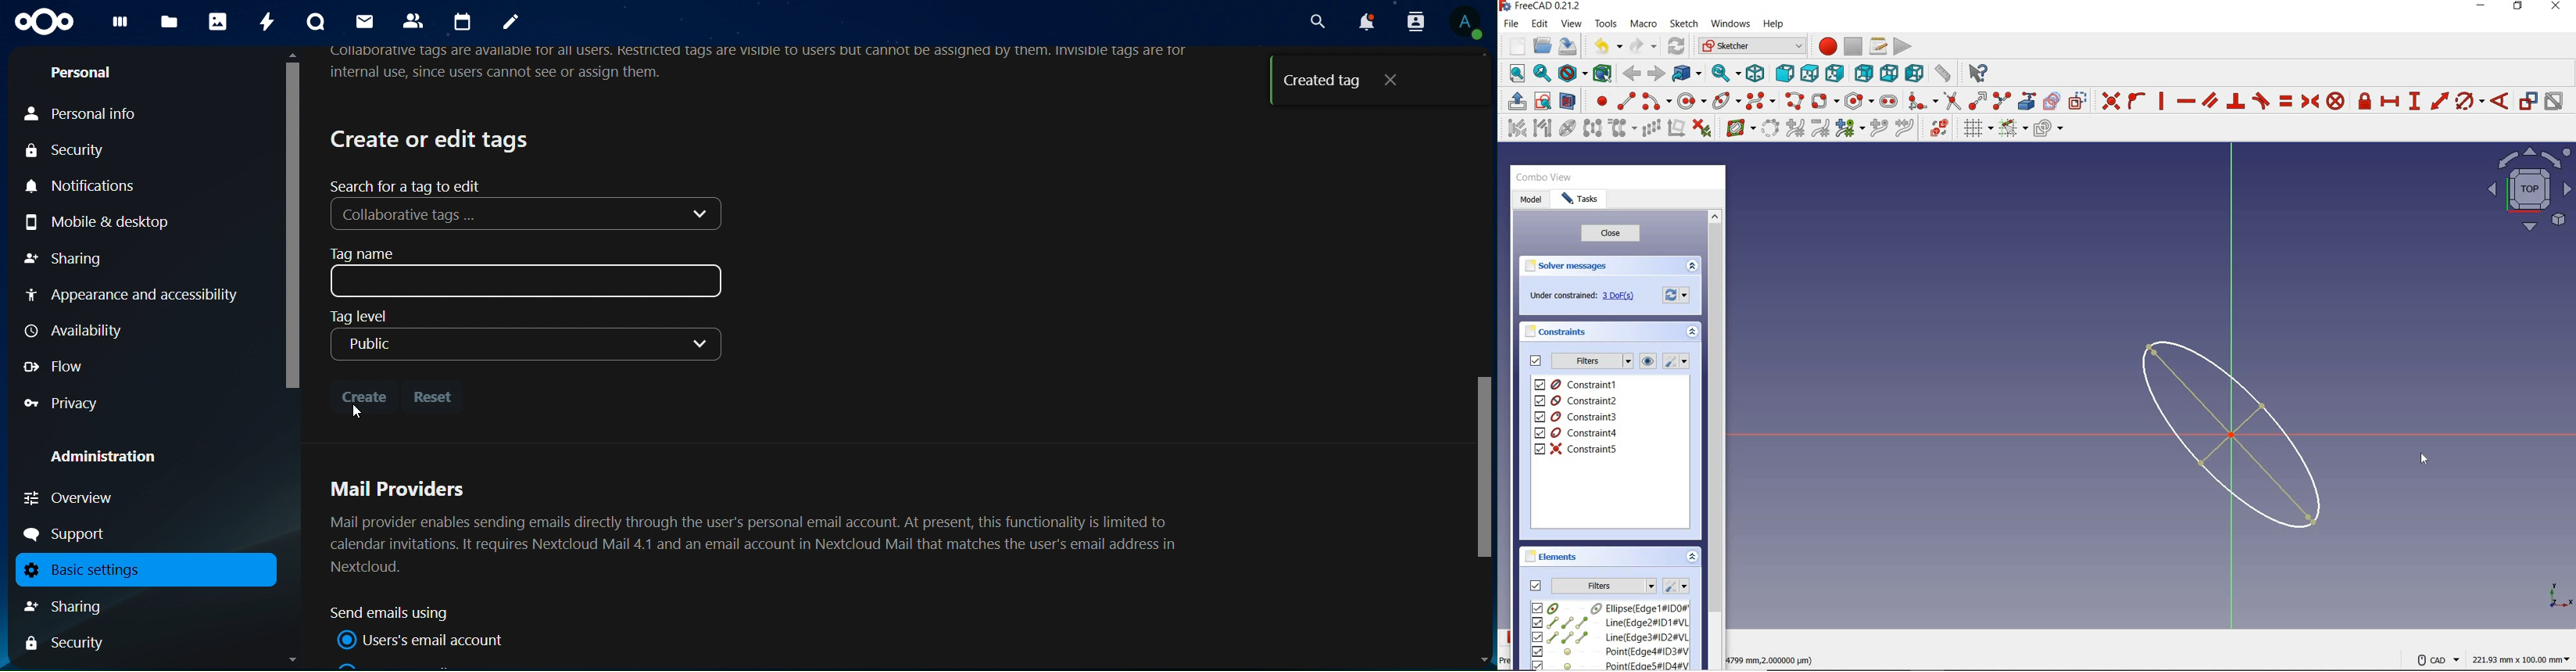  Describe the element at coordinates (314, 22) in the screenshot. I see `talk` at that location.